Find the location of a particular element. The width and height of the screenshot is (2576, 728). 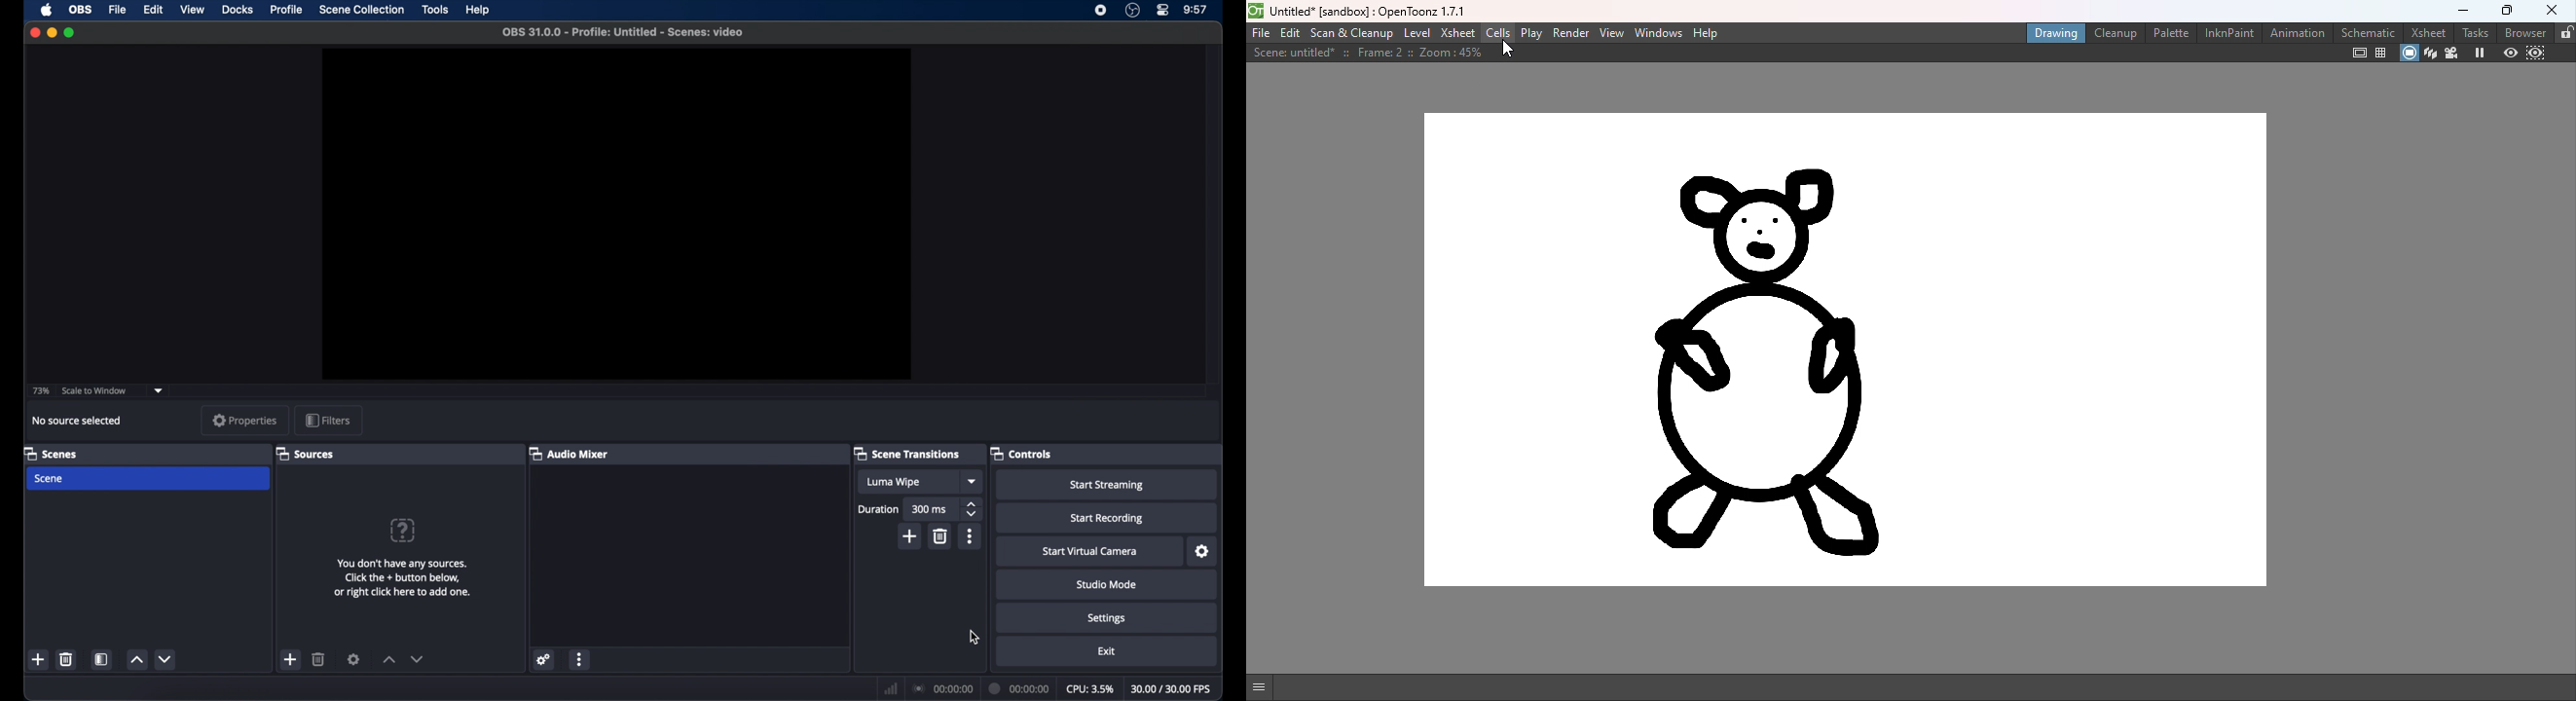

edit is located at coordinates (153, 10).